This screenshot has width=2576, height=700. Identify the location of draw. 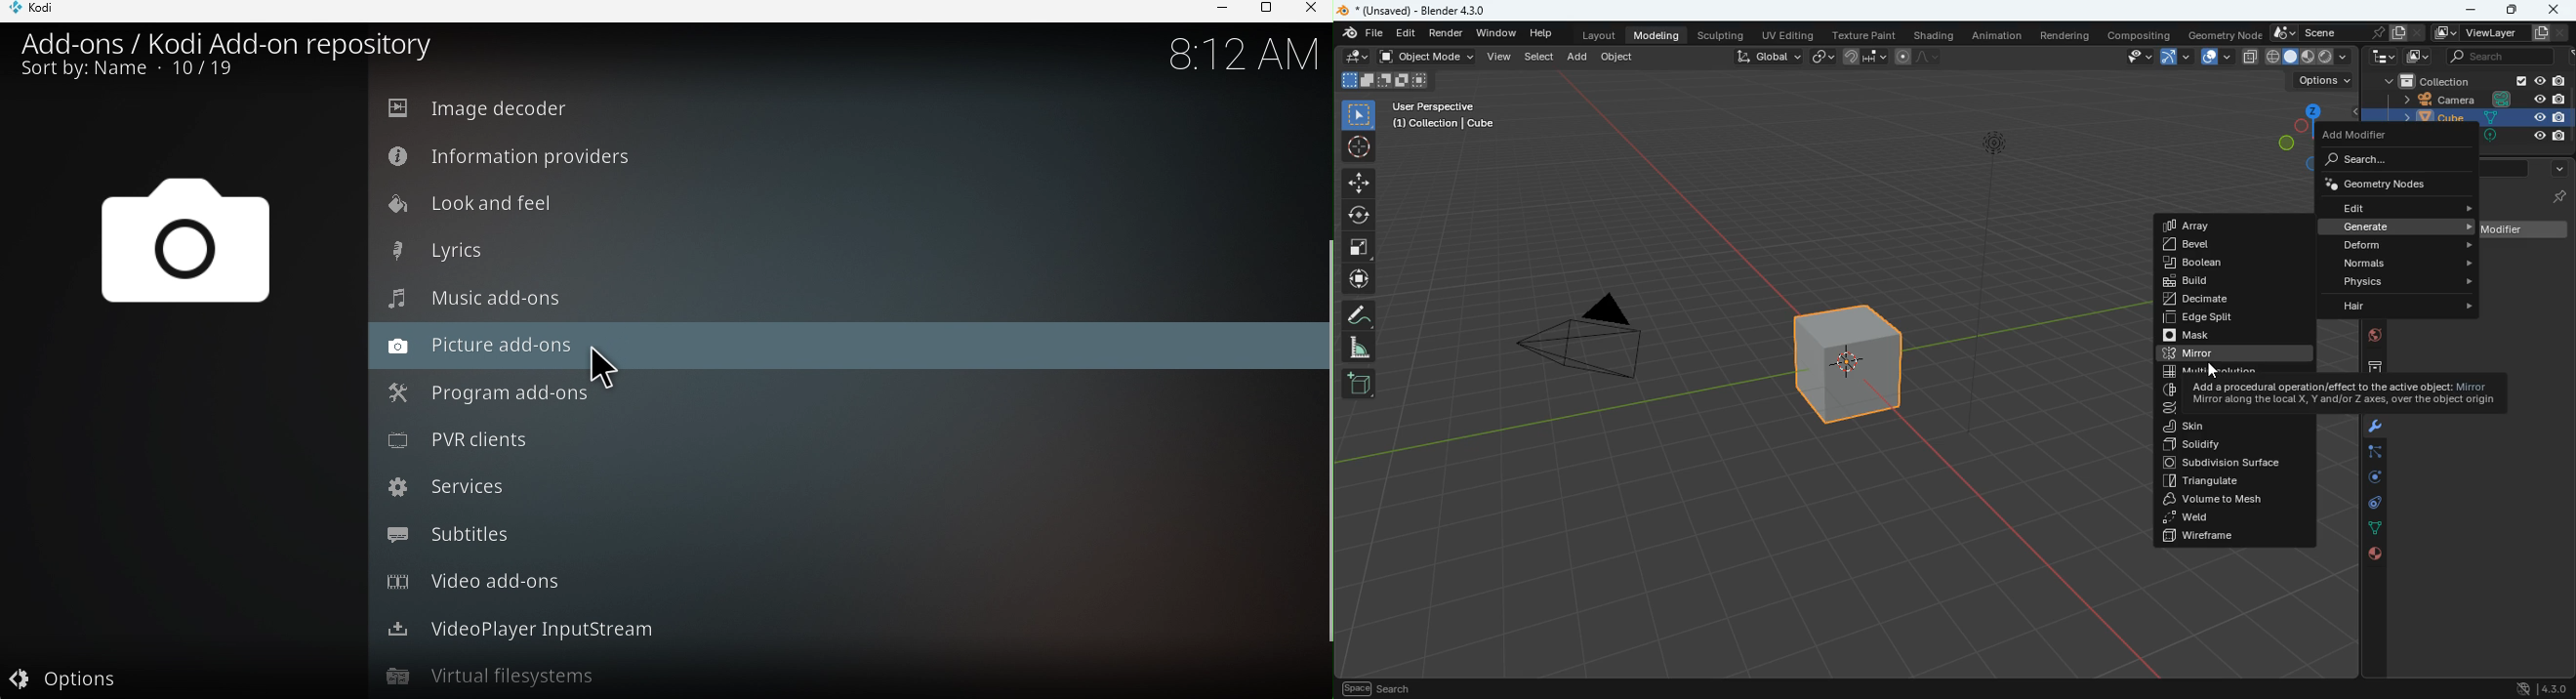
(1356, 316).